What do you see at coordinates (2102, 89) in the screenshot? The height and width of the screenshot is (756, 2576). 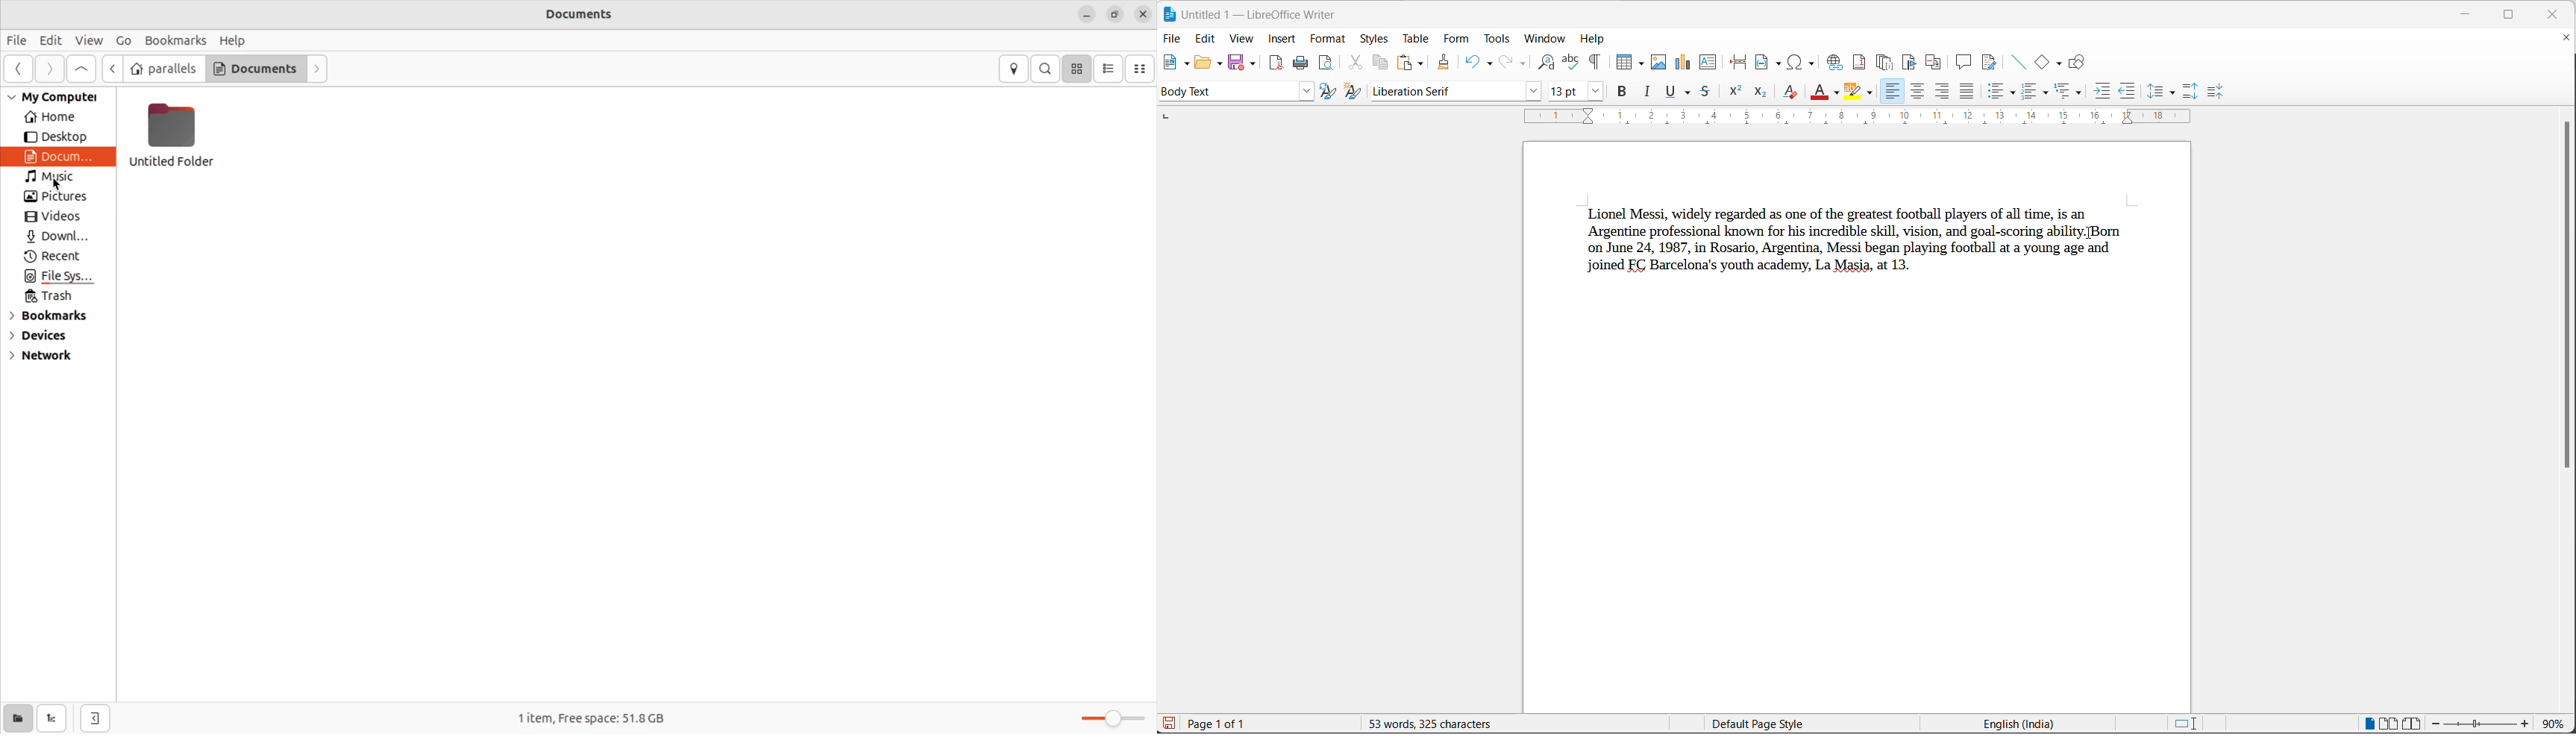 I see `increase indent` at bounding box center [2102, 89].